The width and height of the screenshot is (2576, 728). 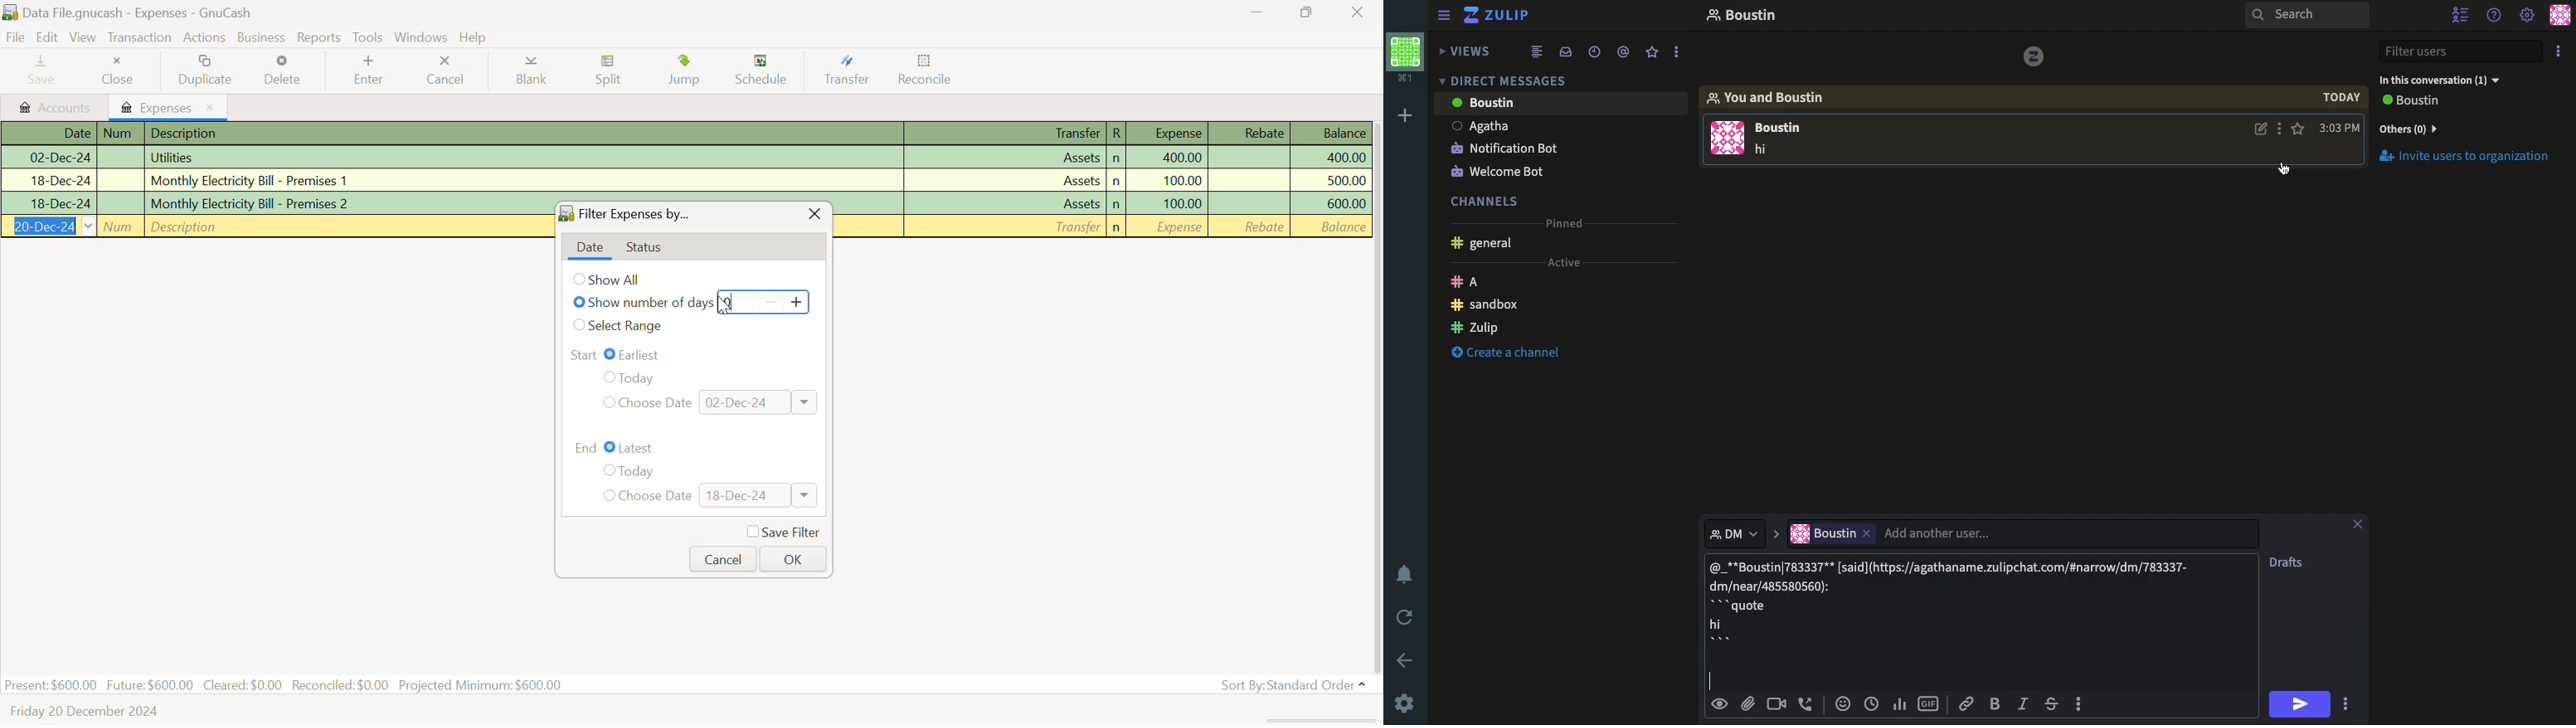 What do you see at coordinates (1843, 705) in the screenshot?
I see `Reaction` at bounding box center [1843, 705].